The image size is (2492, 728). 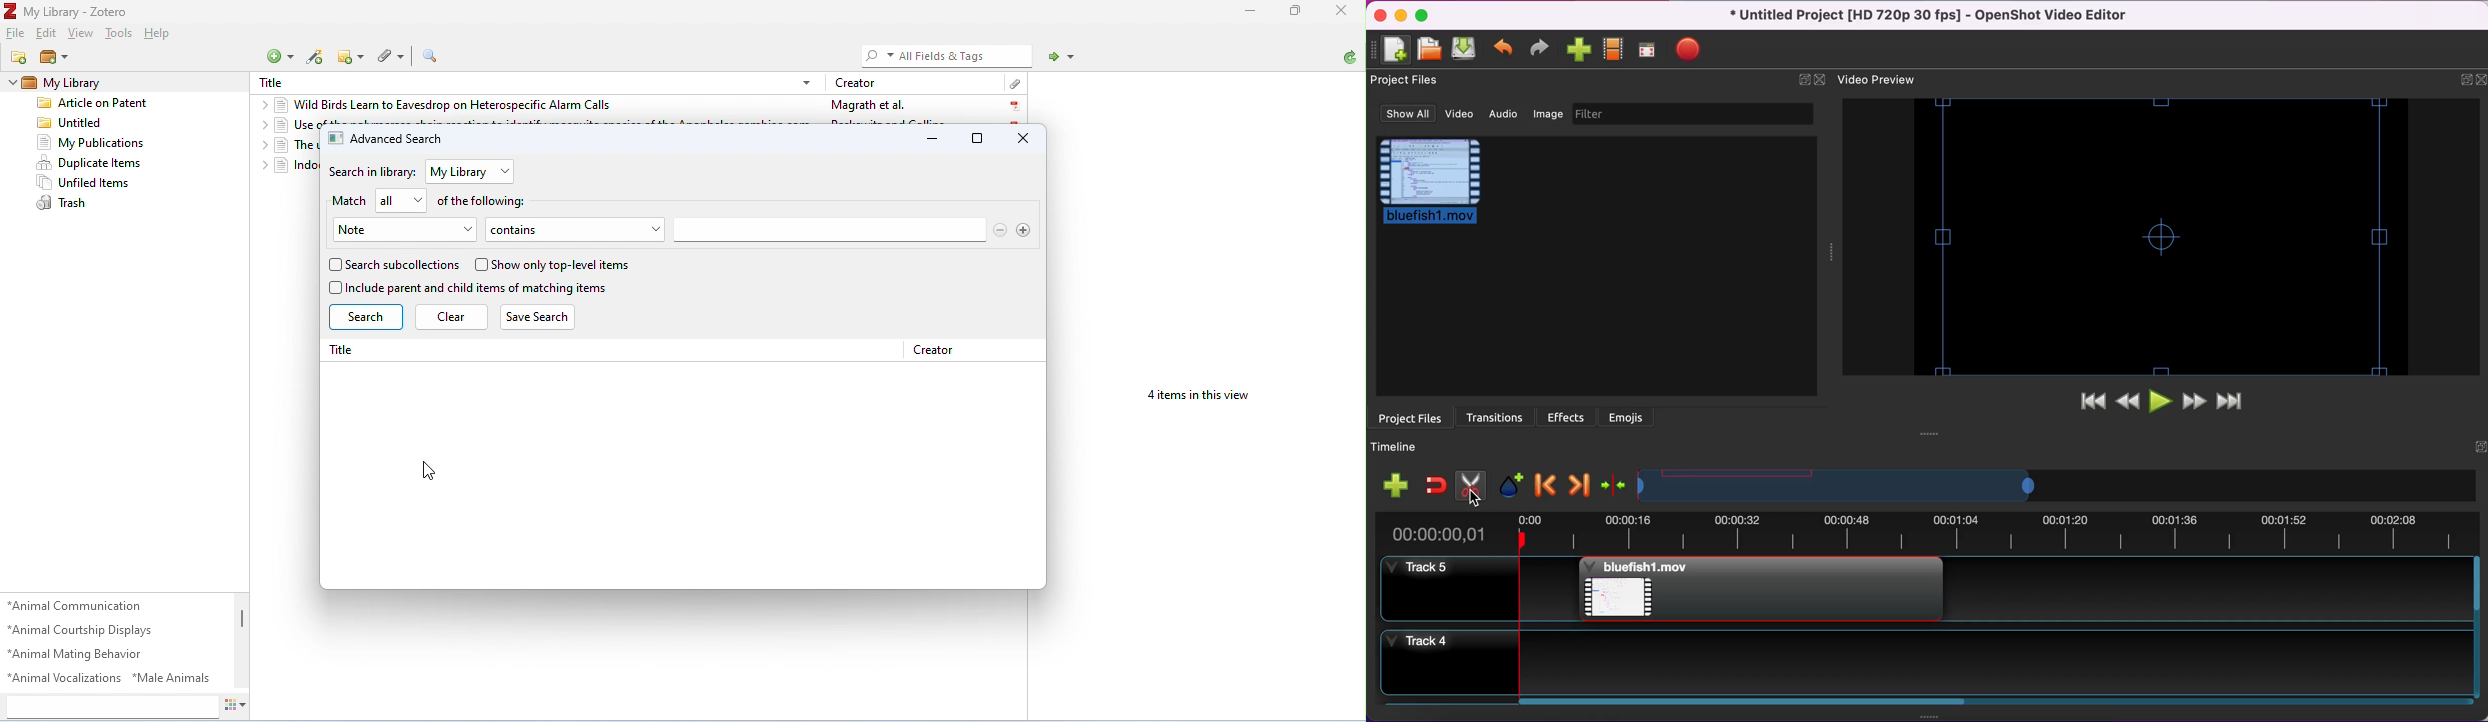 I want to click on drop-down, so click(x=259, y=165).